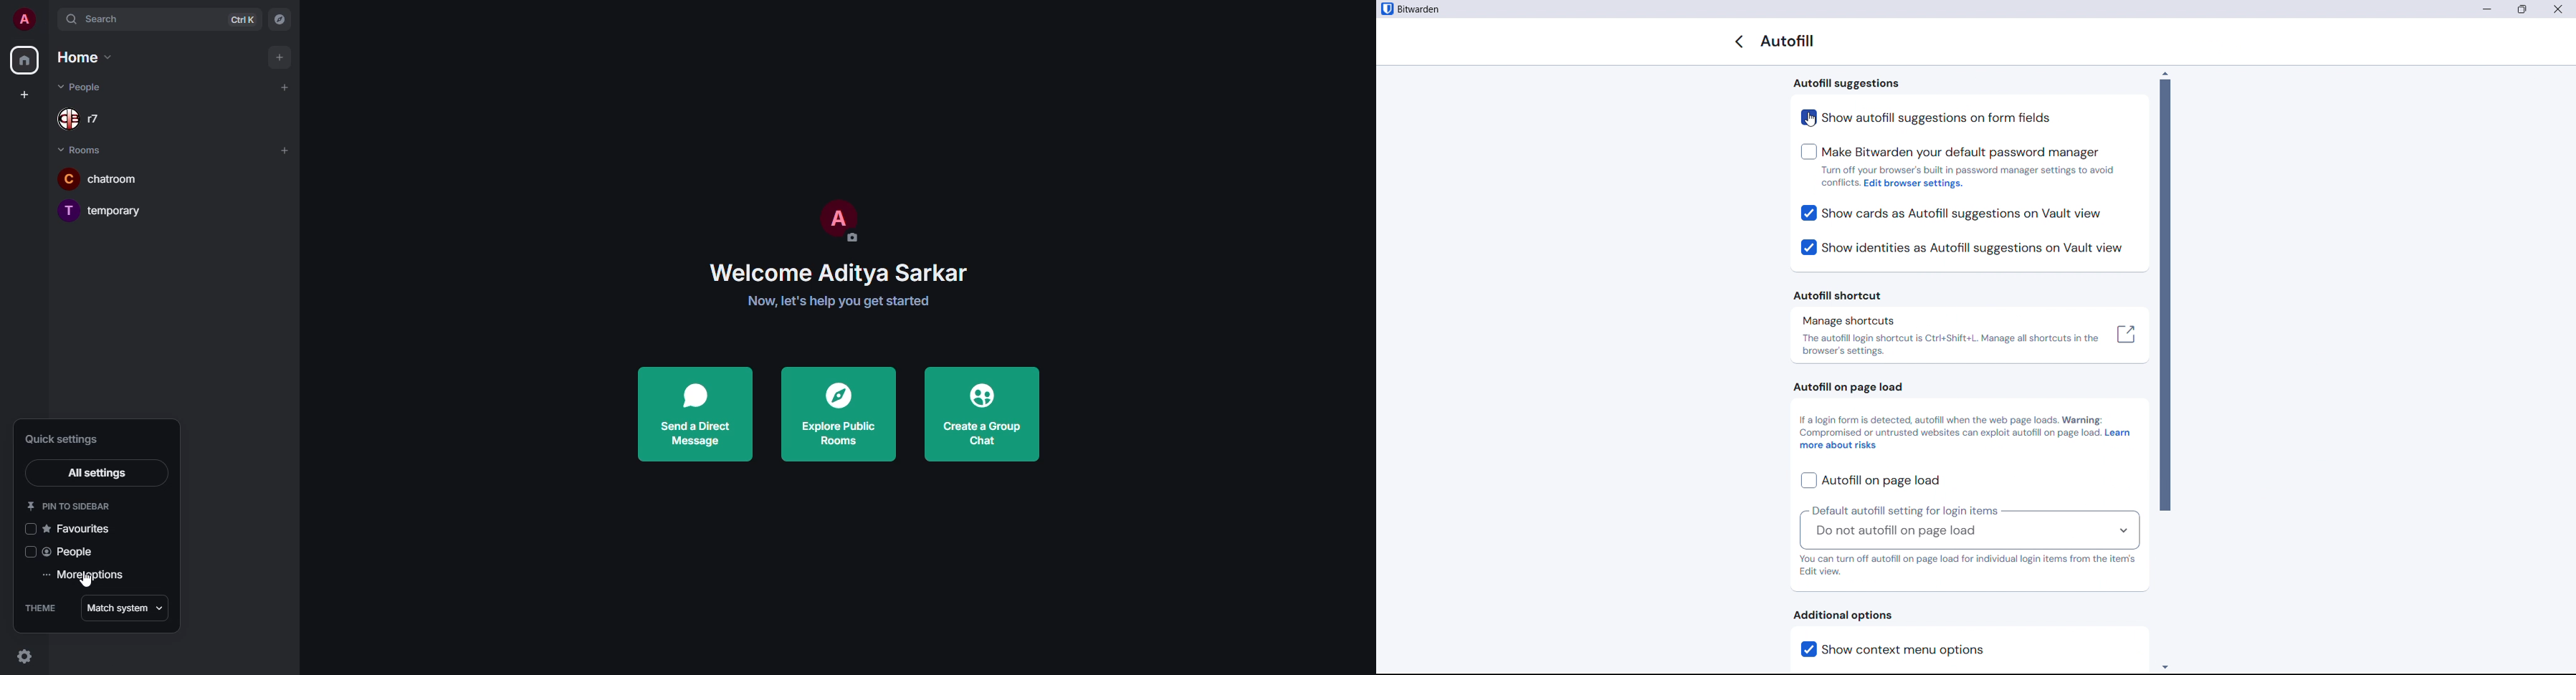 The height and width of the screenshot is (700, 2576). Describe the element at coordinates (24, 59) in the screenshot. I see `home` at that location.